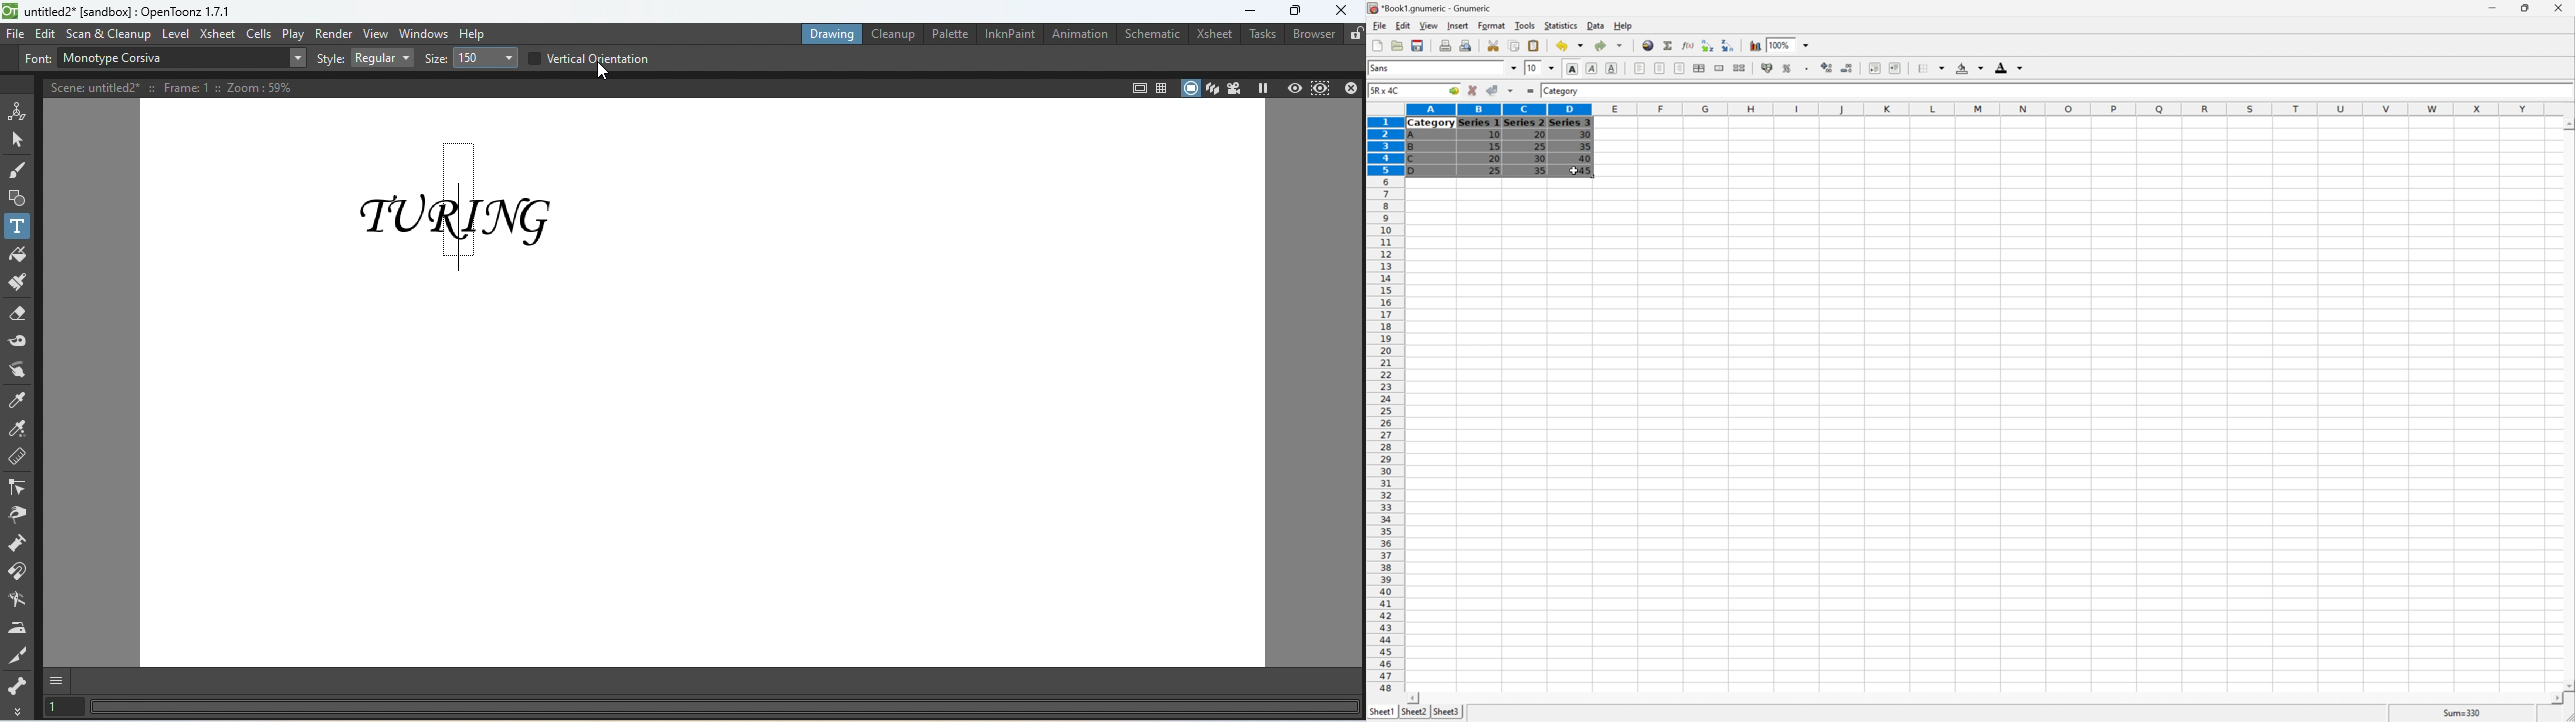 The image size is (2576, 728). Describe the element at coordinates (1846, 67) in the screenshot. I see `Decrease the number of decimals displayed` at that location.